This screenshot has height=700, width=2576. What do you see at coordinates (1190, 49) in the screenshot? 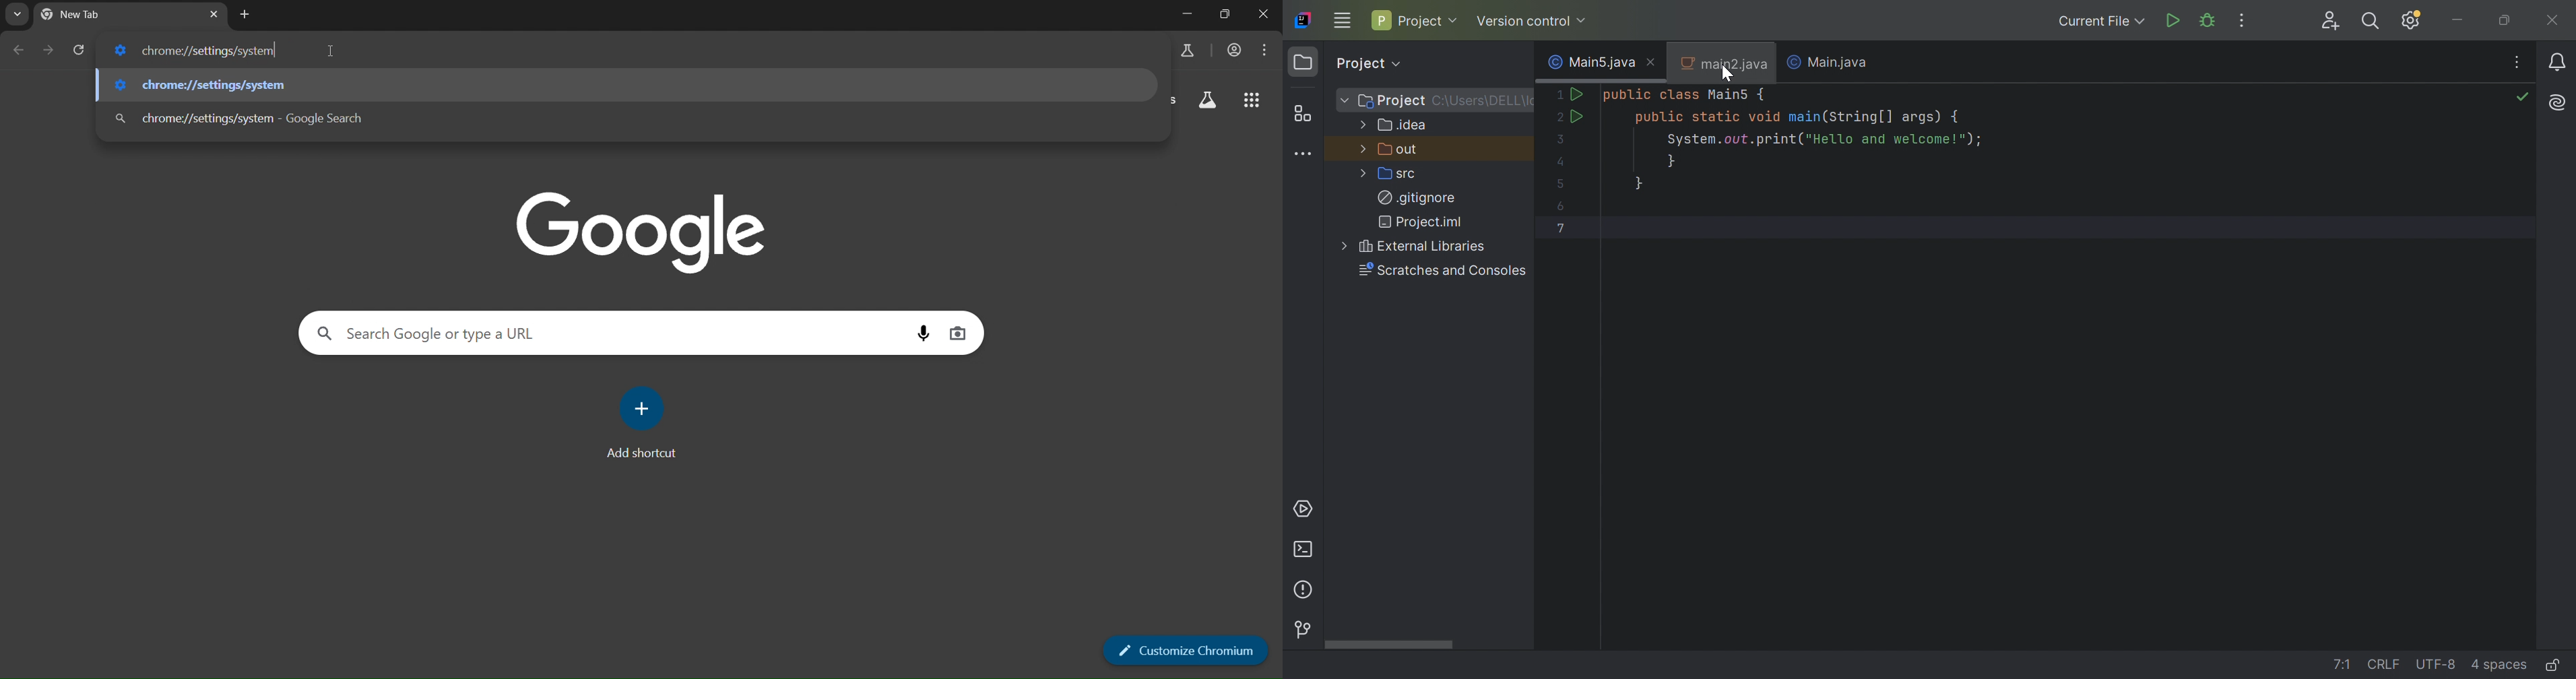
I see `accounts` at bounding box center [1190, 49].